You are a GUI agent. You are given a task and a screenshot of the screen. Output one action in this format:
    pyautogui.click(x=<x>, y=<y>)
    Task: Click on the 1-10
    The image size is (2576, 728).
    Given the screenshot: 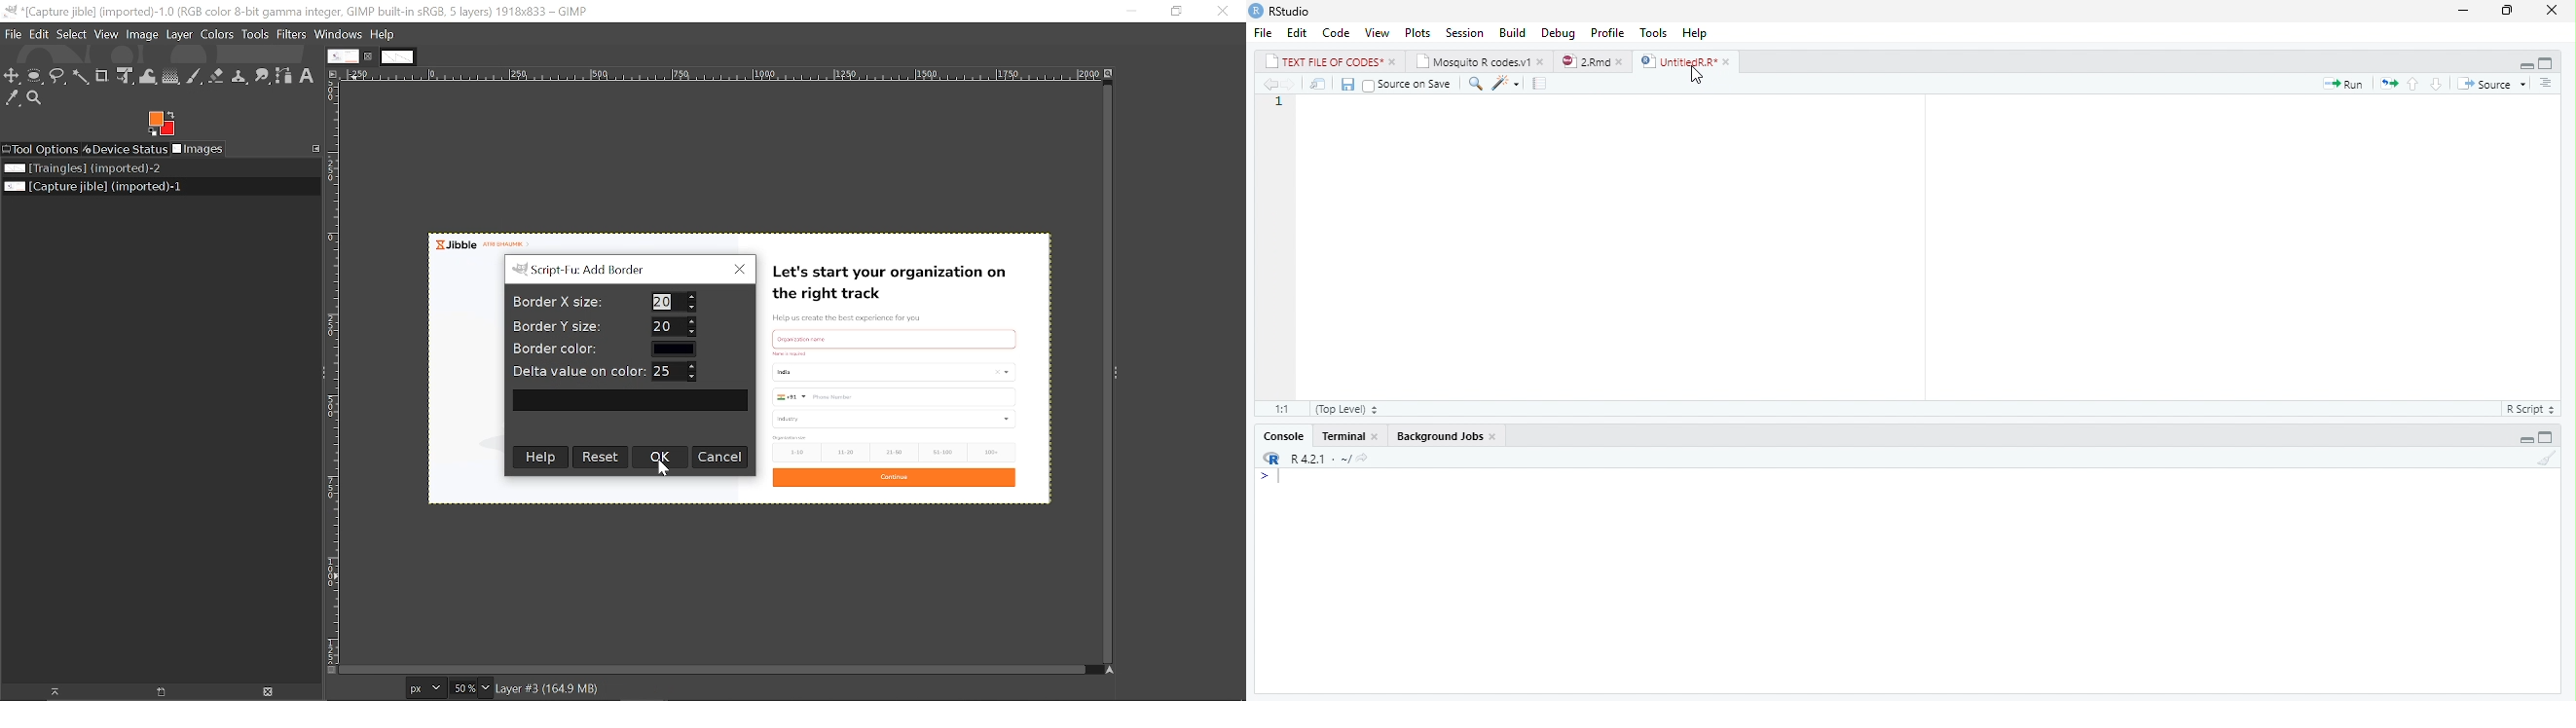 What is the action you would take?
    pyautogui.click(x=793, y=452)
    